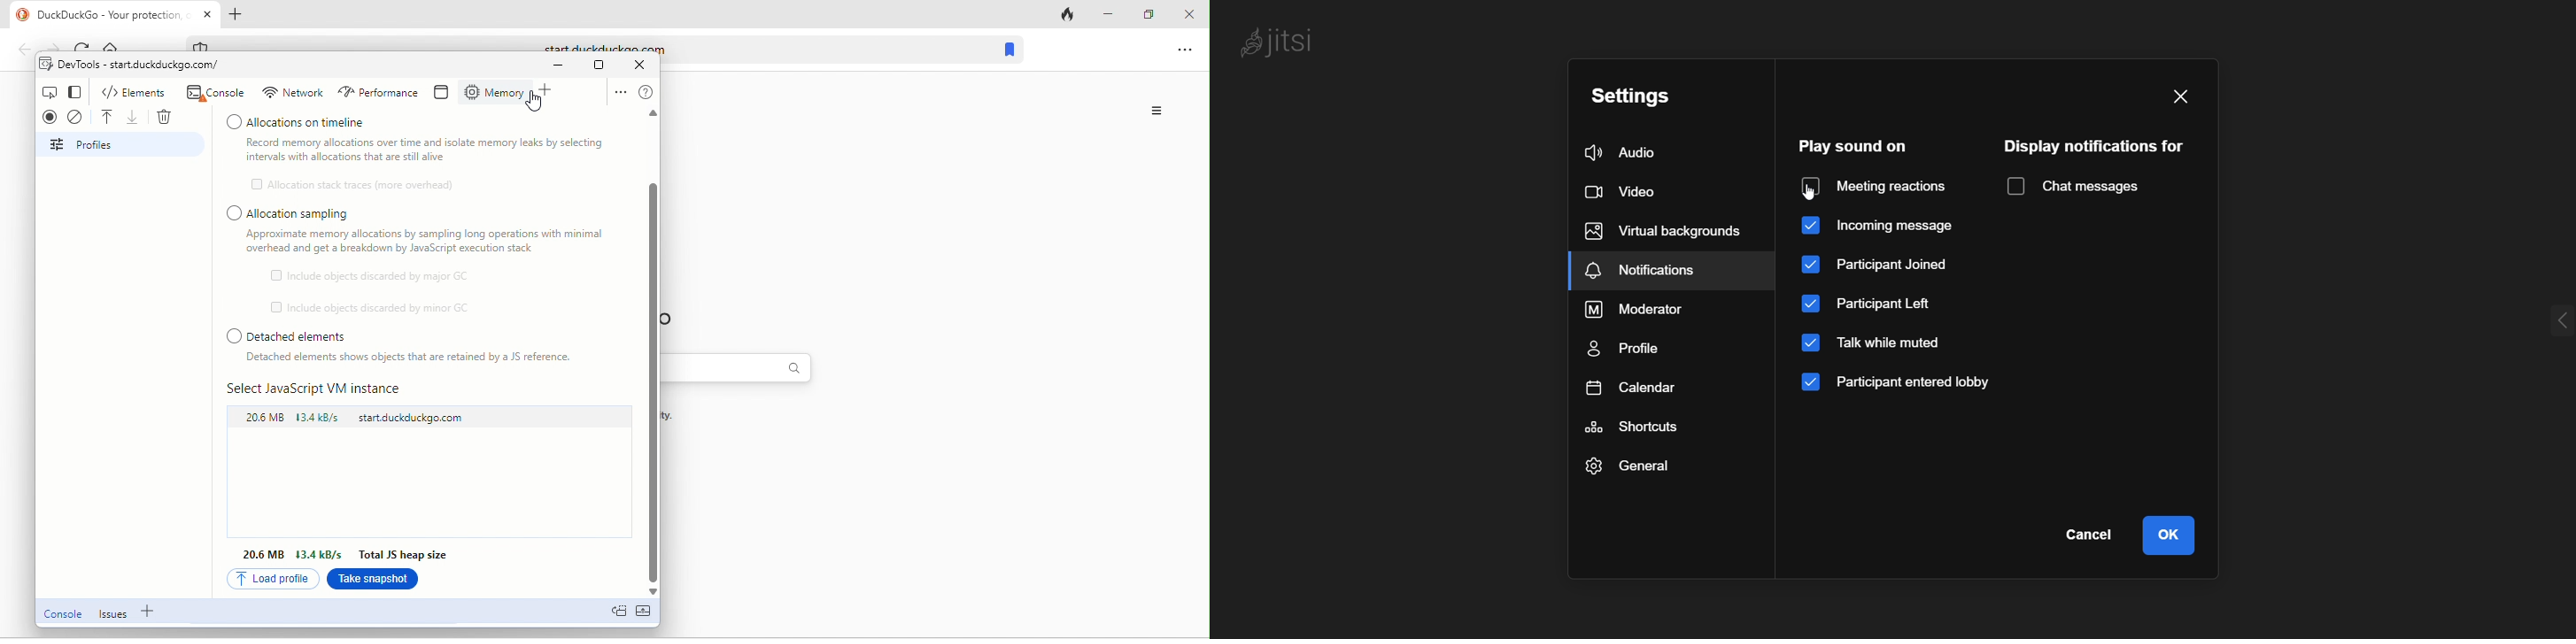  Describe the element at coordinates (1664, 228) in the screenshot. I see `virtual background` at that location.